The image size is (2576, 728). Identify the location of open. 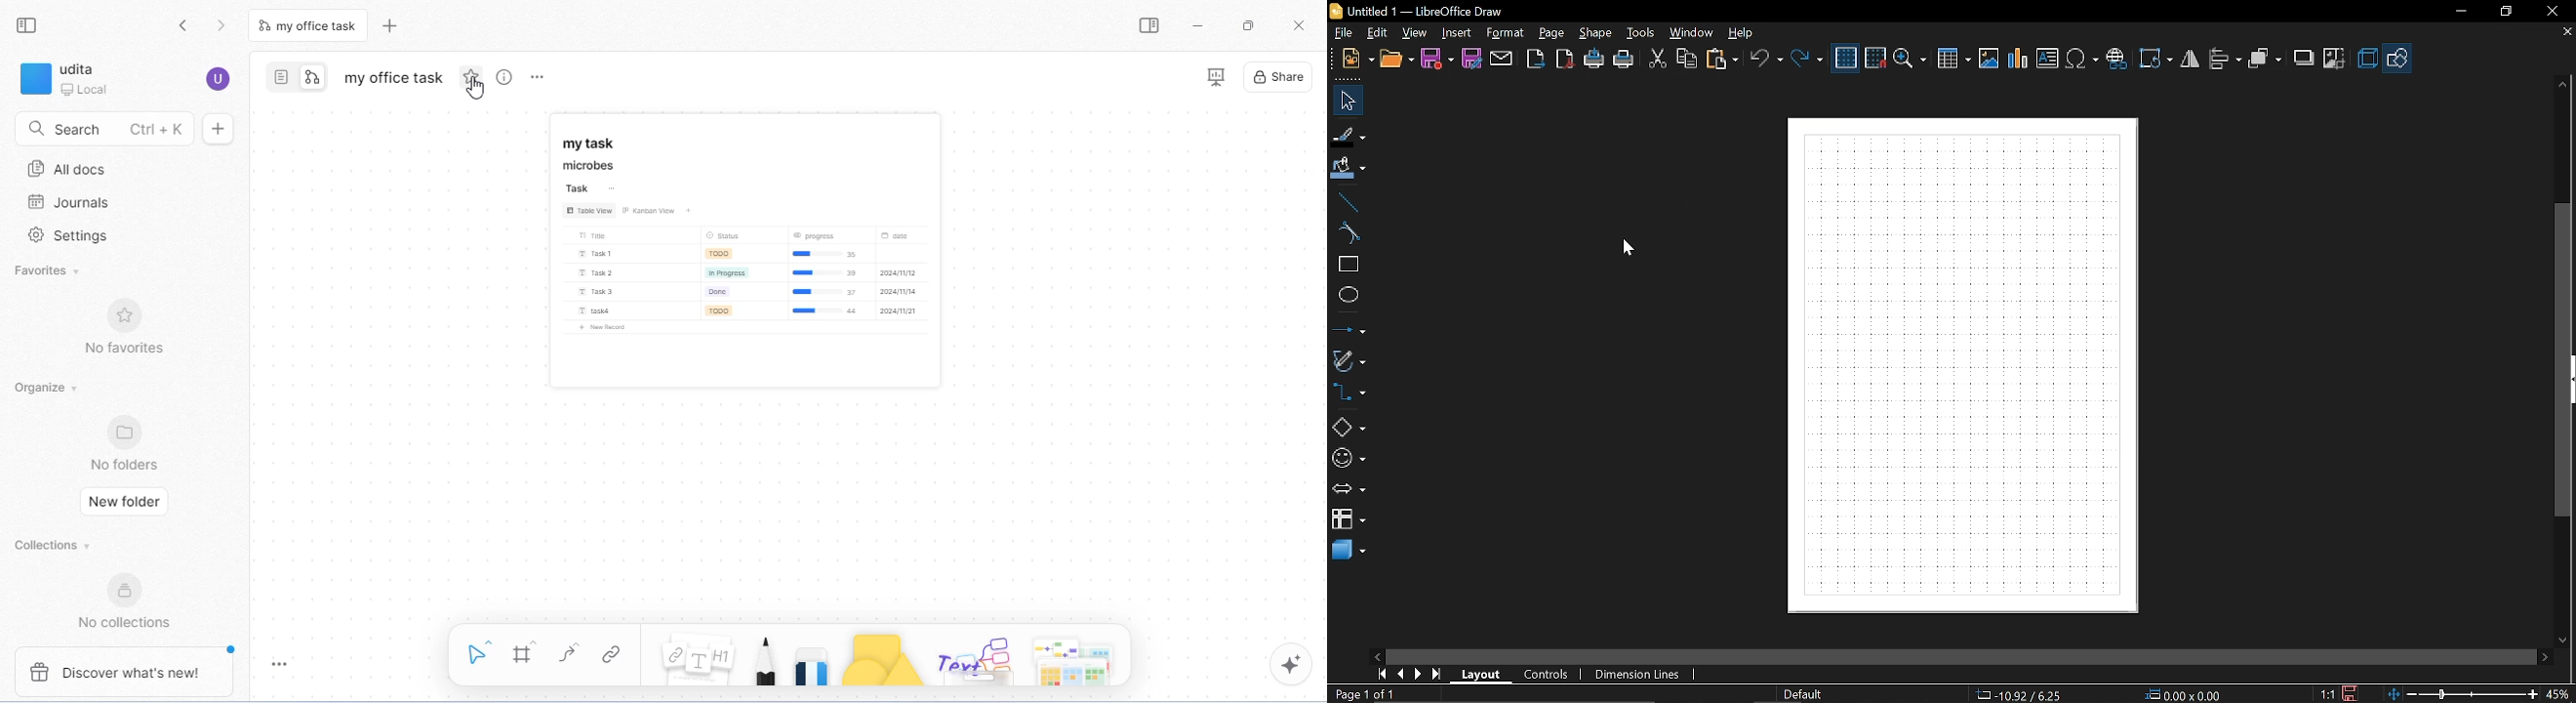
(1397, 61).